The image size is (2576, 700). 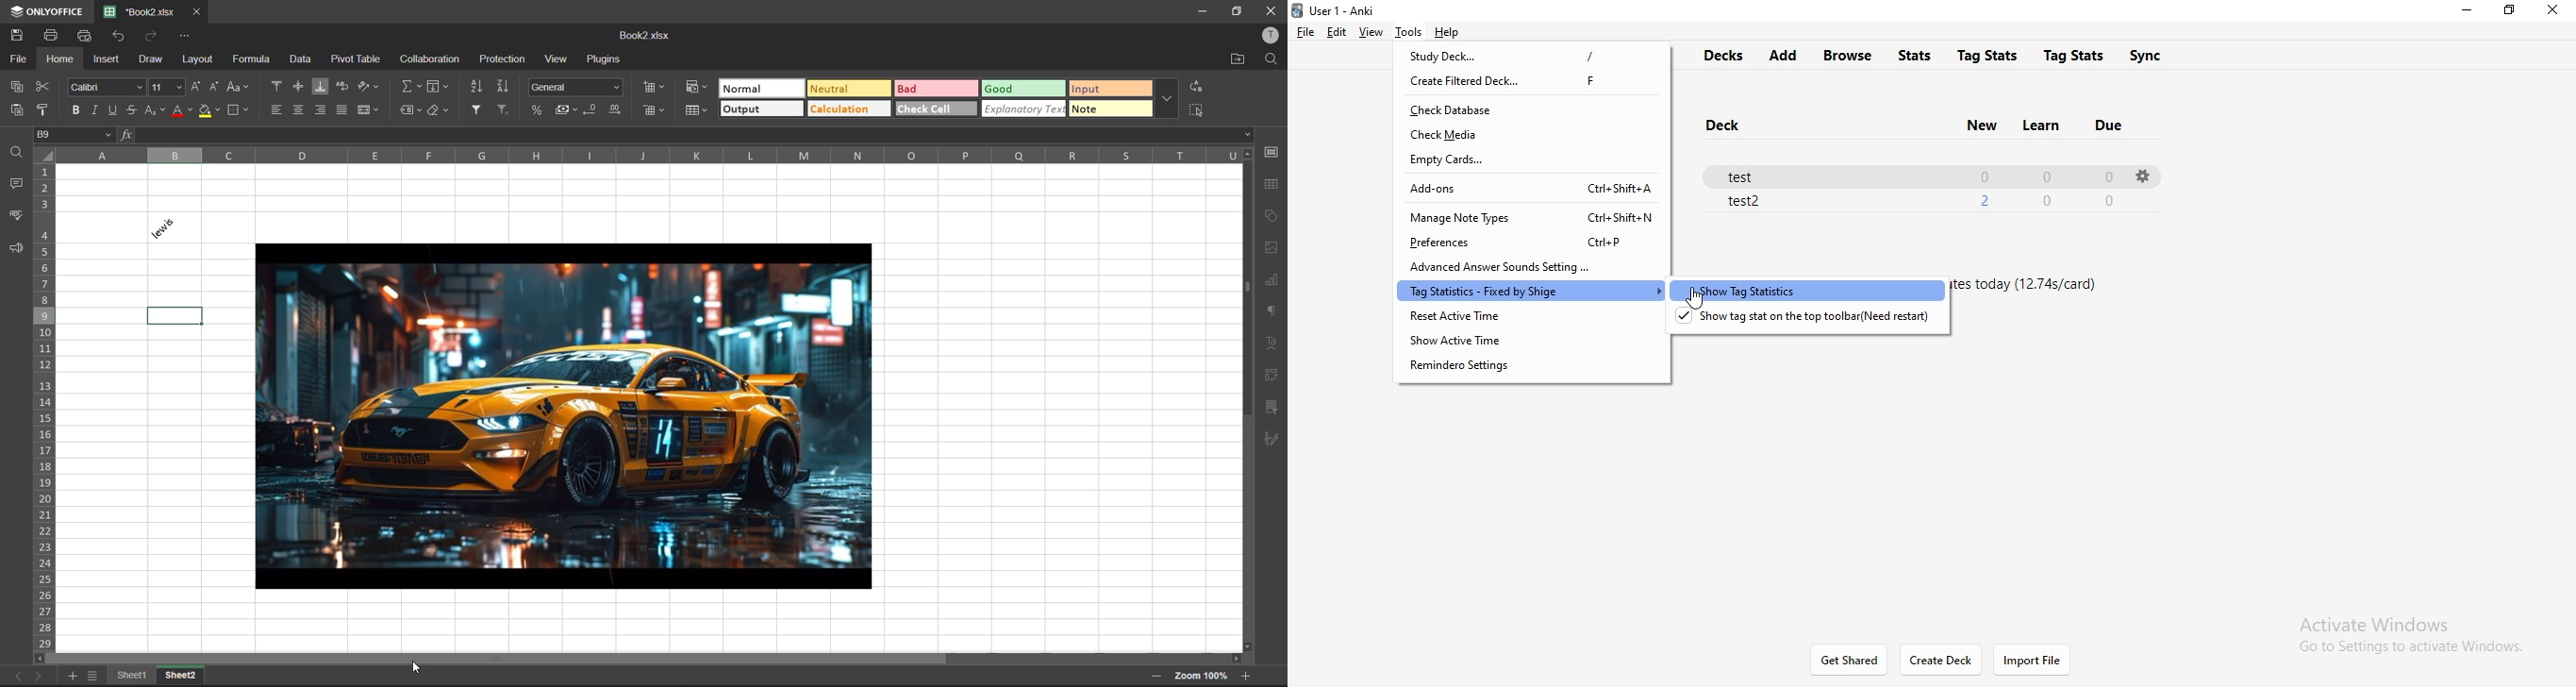 I want to click on add, so click(x=1788, y=55).